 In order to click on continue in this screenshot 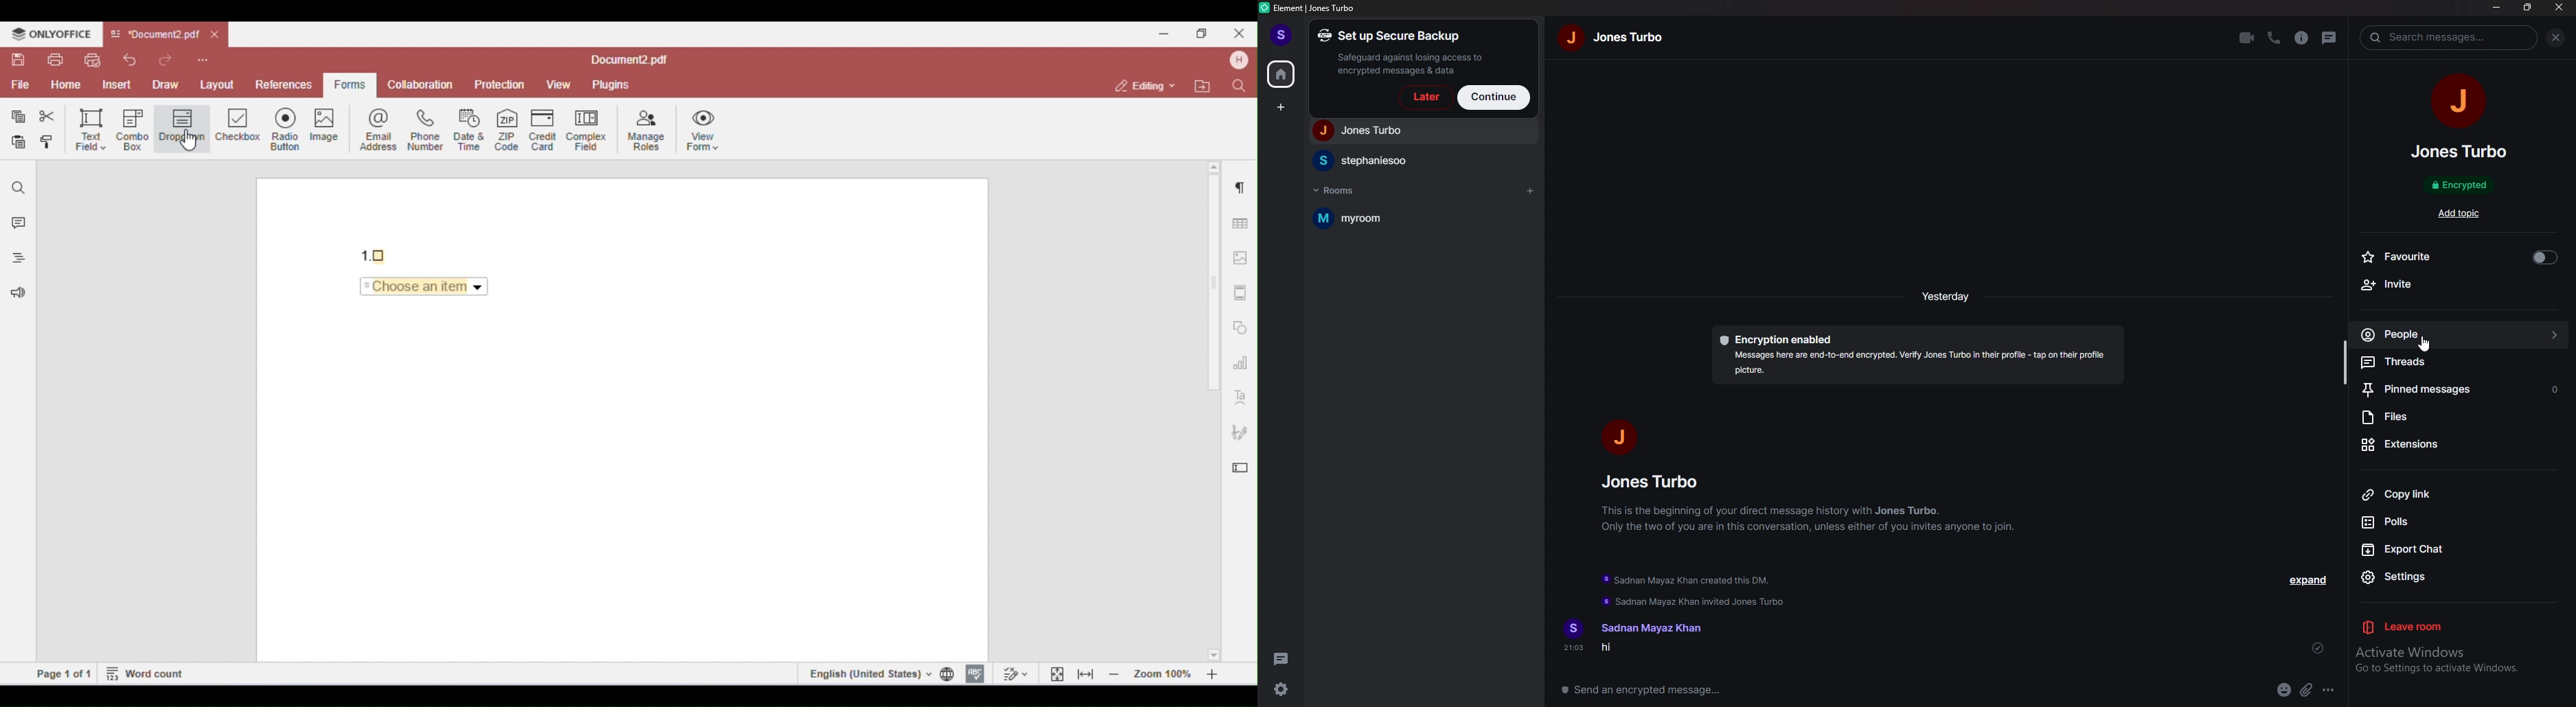, I will do `click(1494, 97)`.